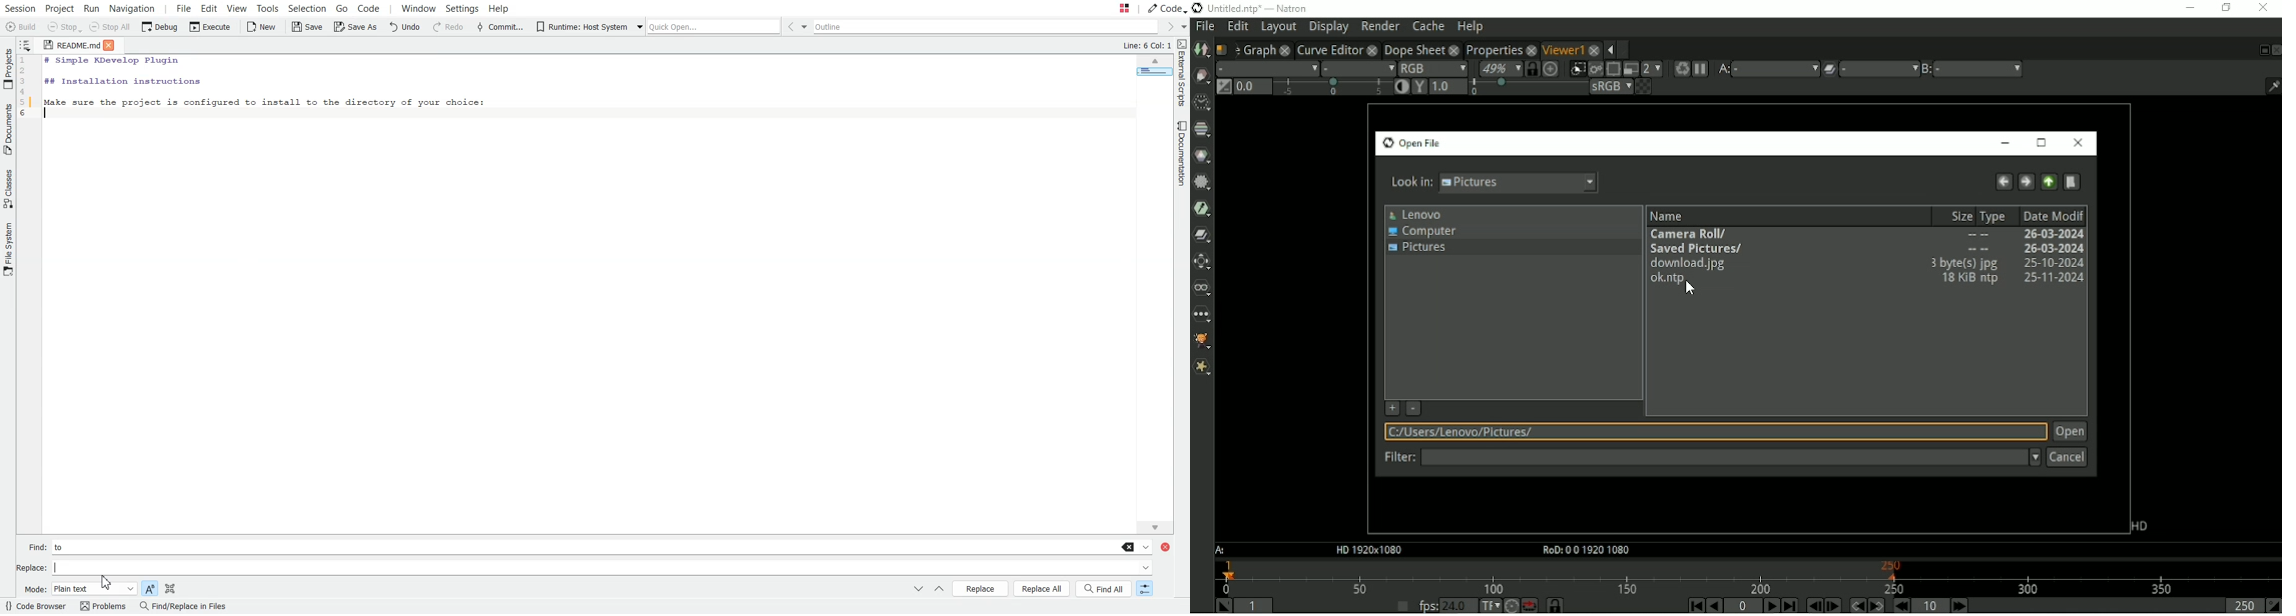 This screenshot has height=616, width=2296. I want to click on Navigation, so click(133, 8).